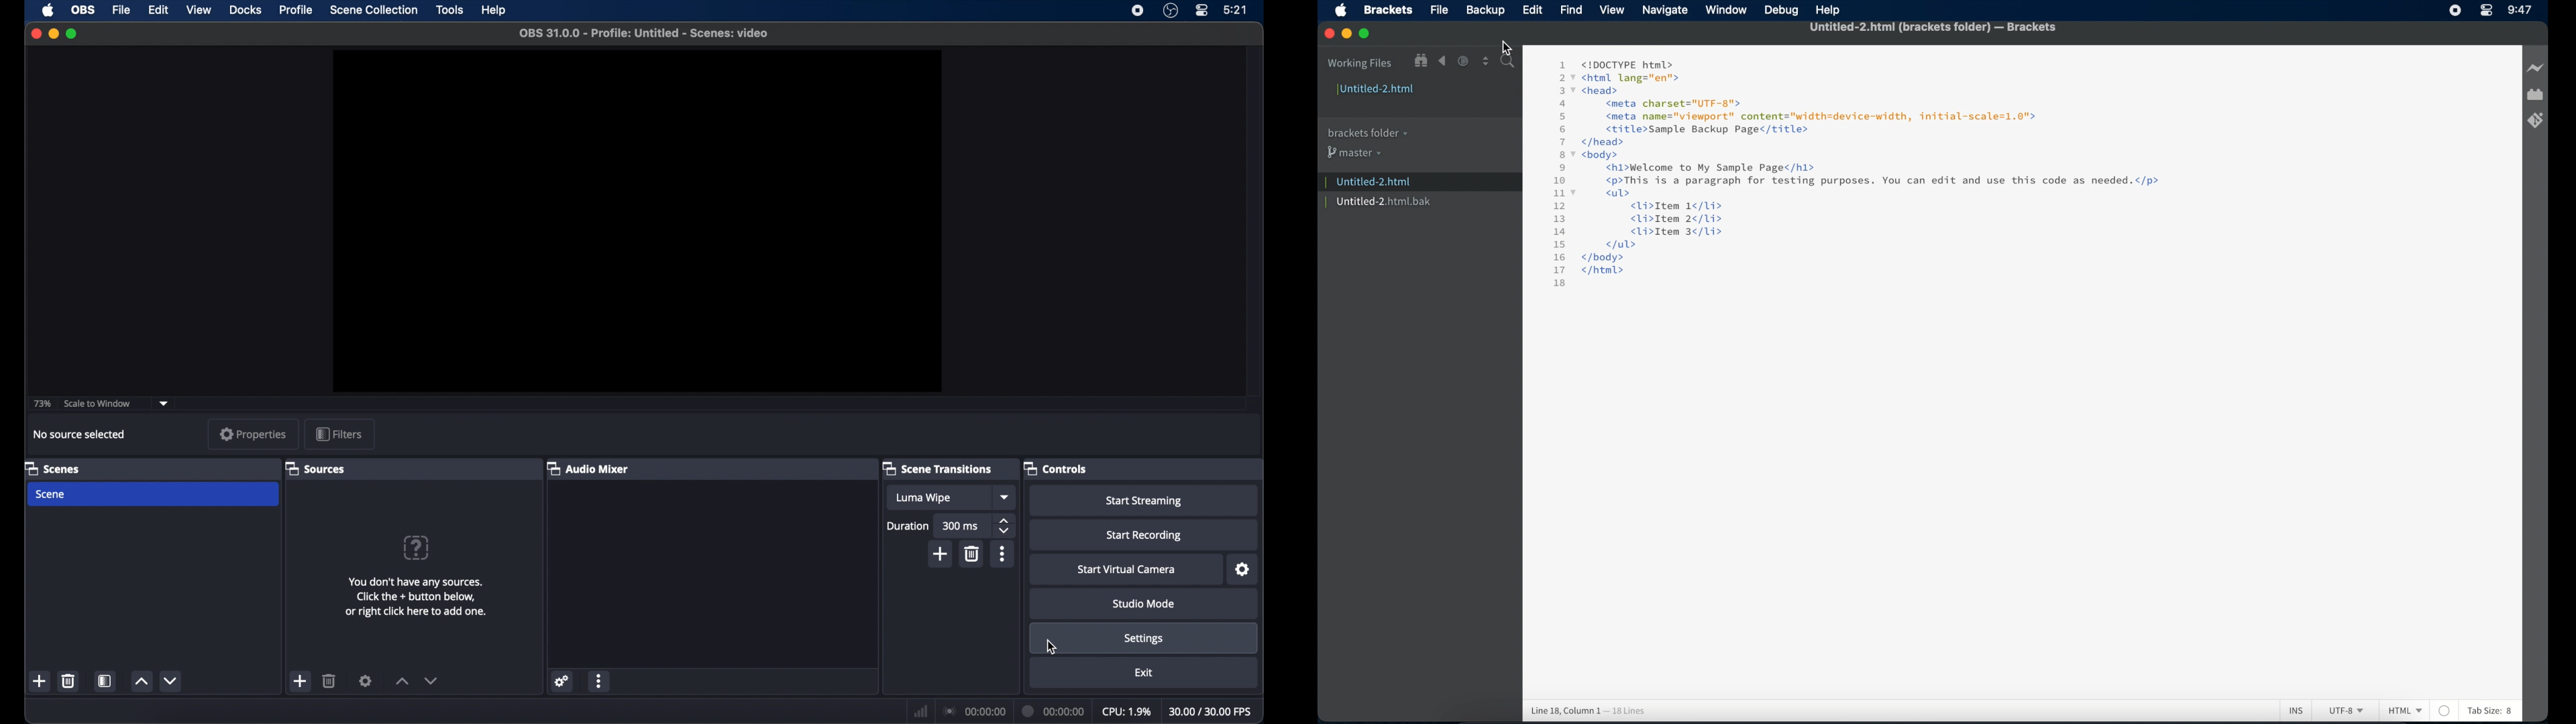  Describe the element at coordinates (1533, 10) in the screenshot. I see `edit` at that location.